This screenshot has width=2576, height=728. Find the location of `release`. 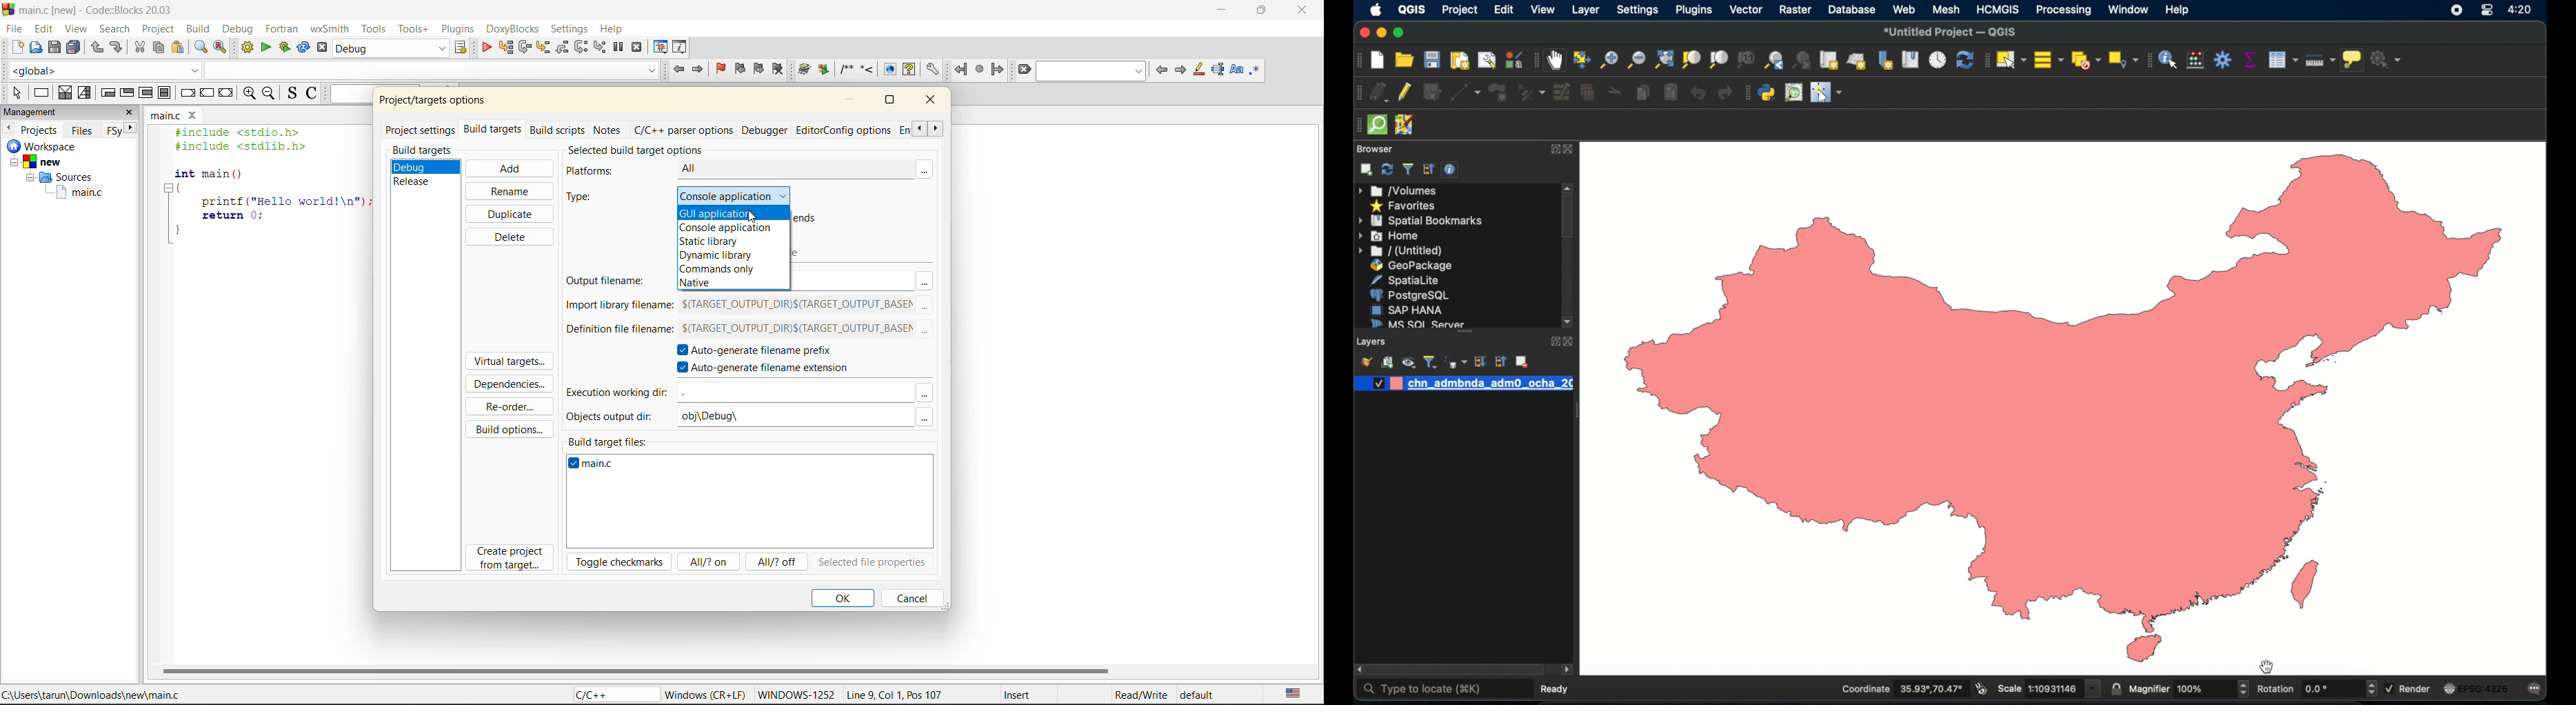

release is located at coordinates (420, 181).